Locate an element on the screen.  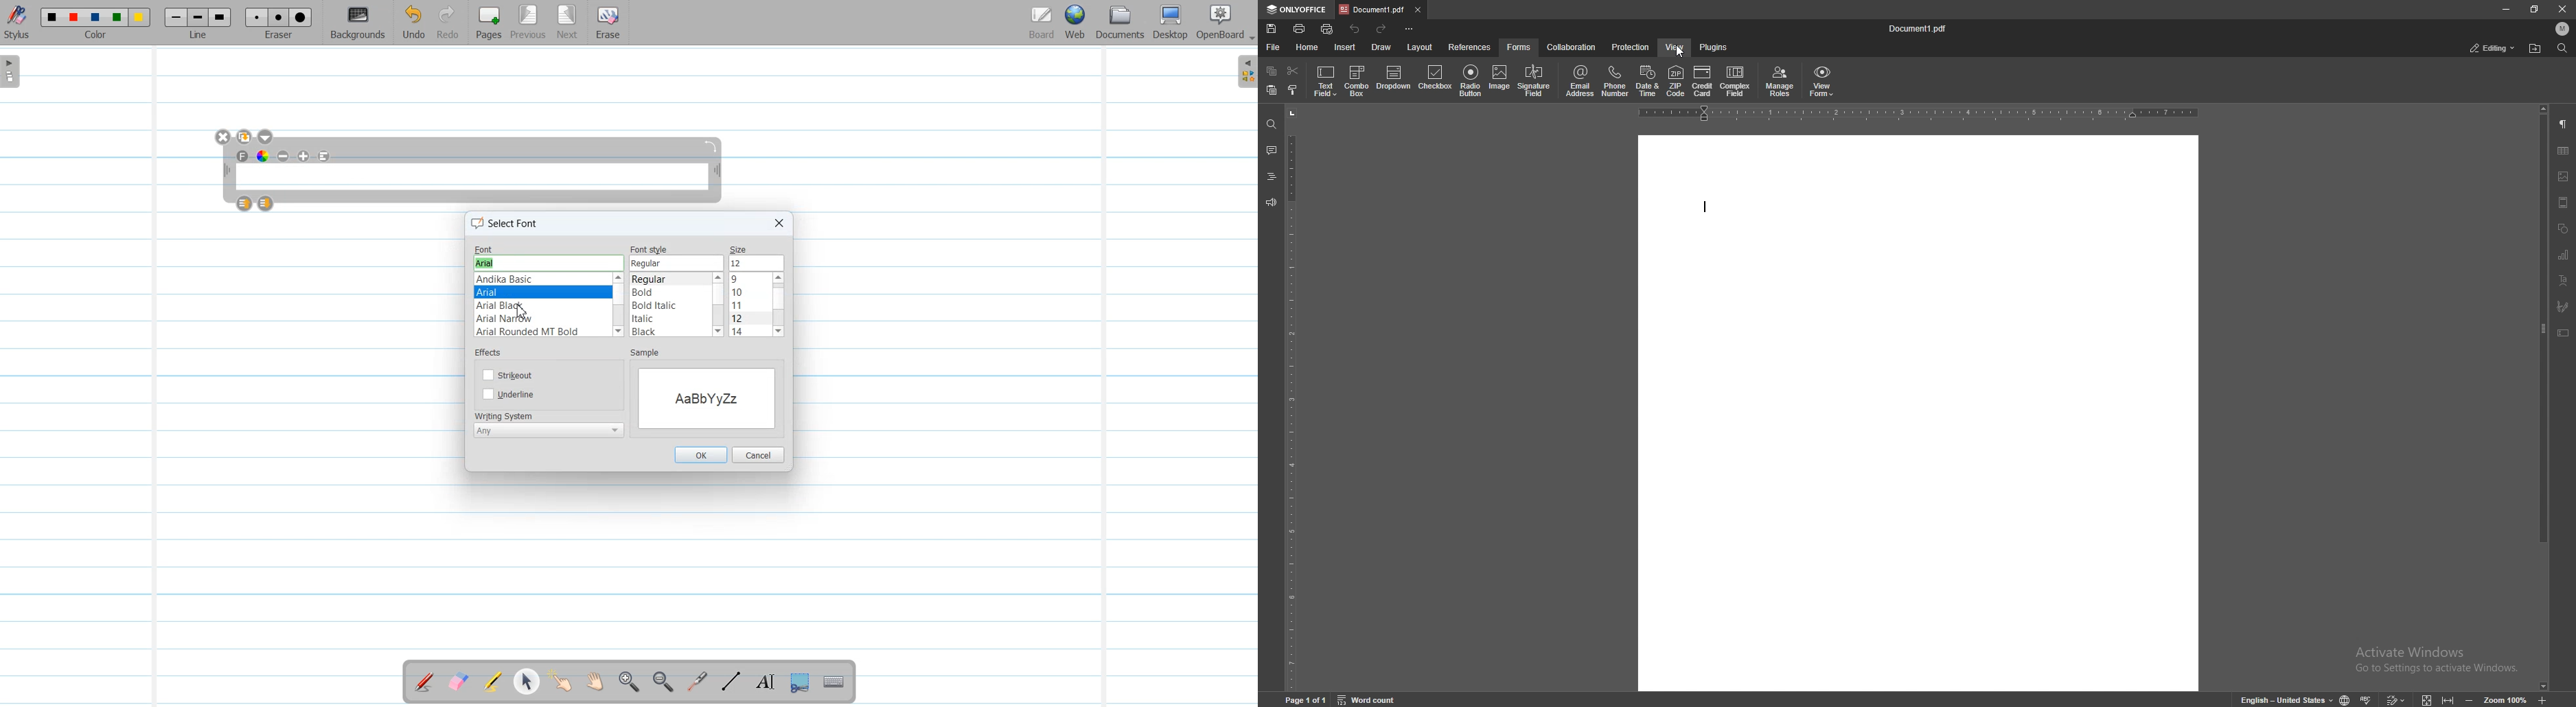
Drop down box is located at coordinates (267, 137).